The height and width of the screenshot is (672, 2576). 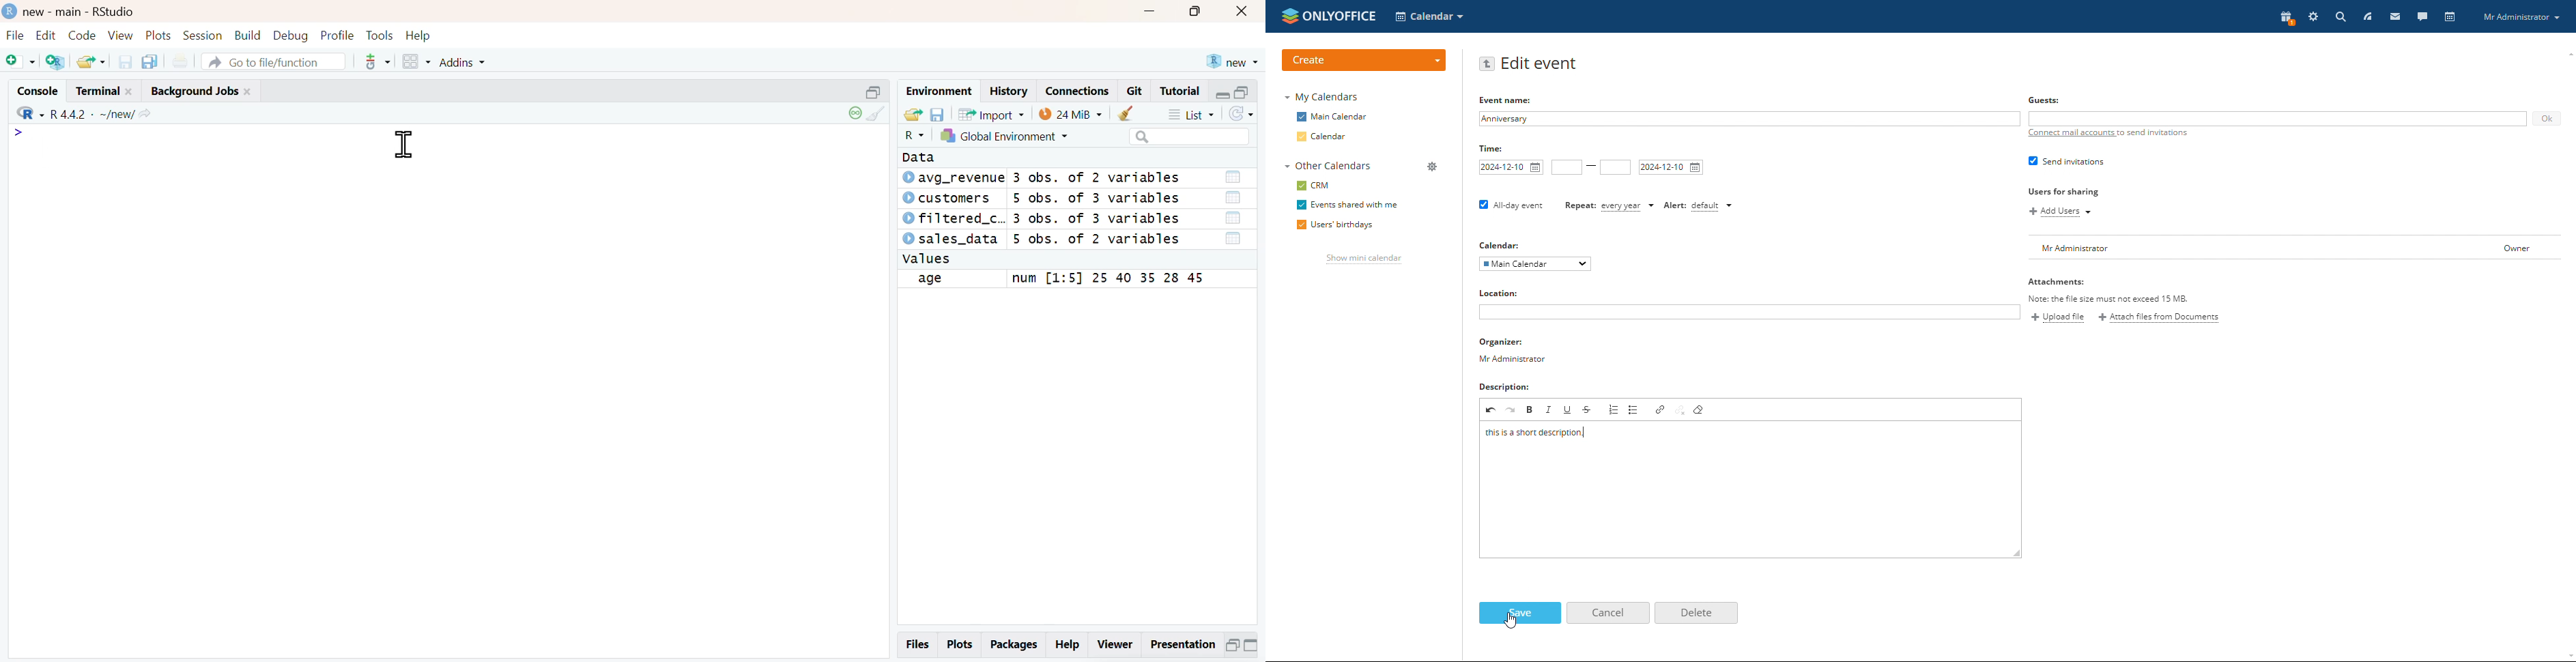 What do you see at coordinates (1014, 646) in the screenshot?
I see `Packages` at bounding box center [1014, 646].